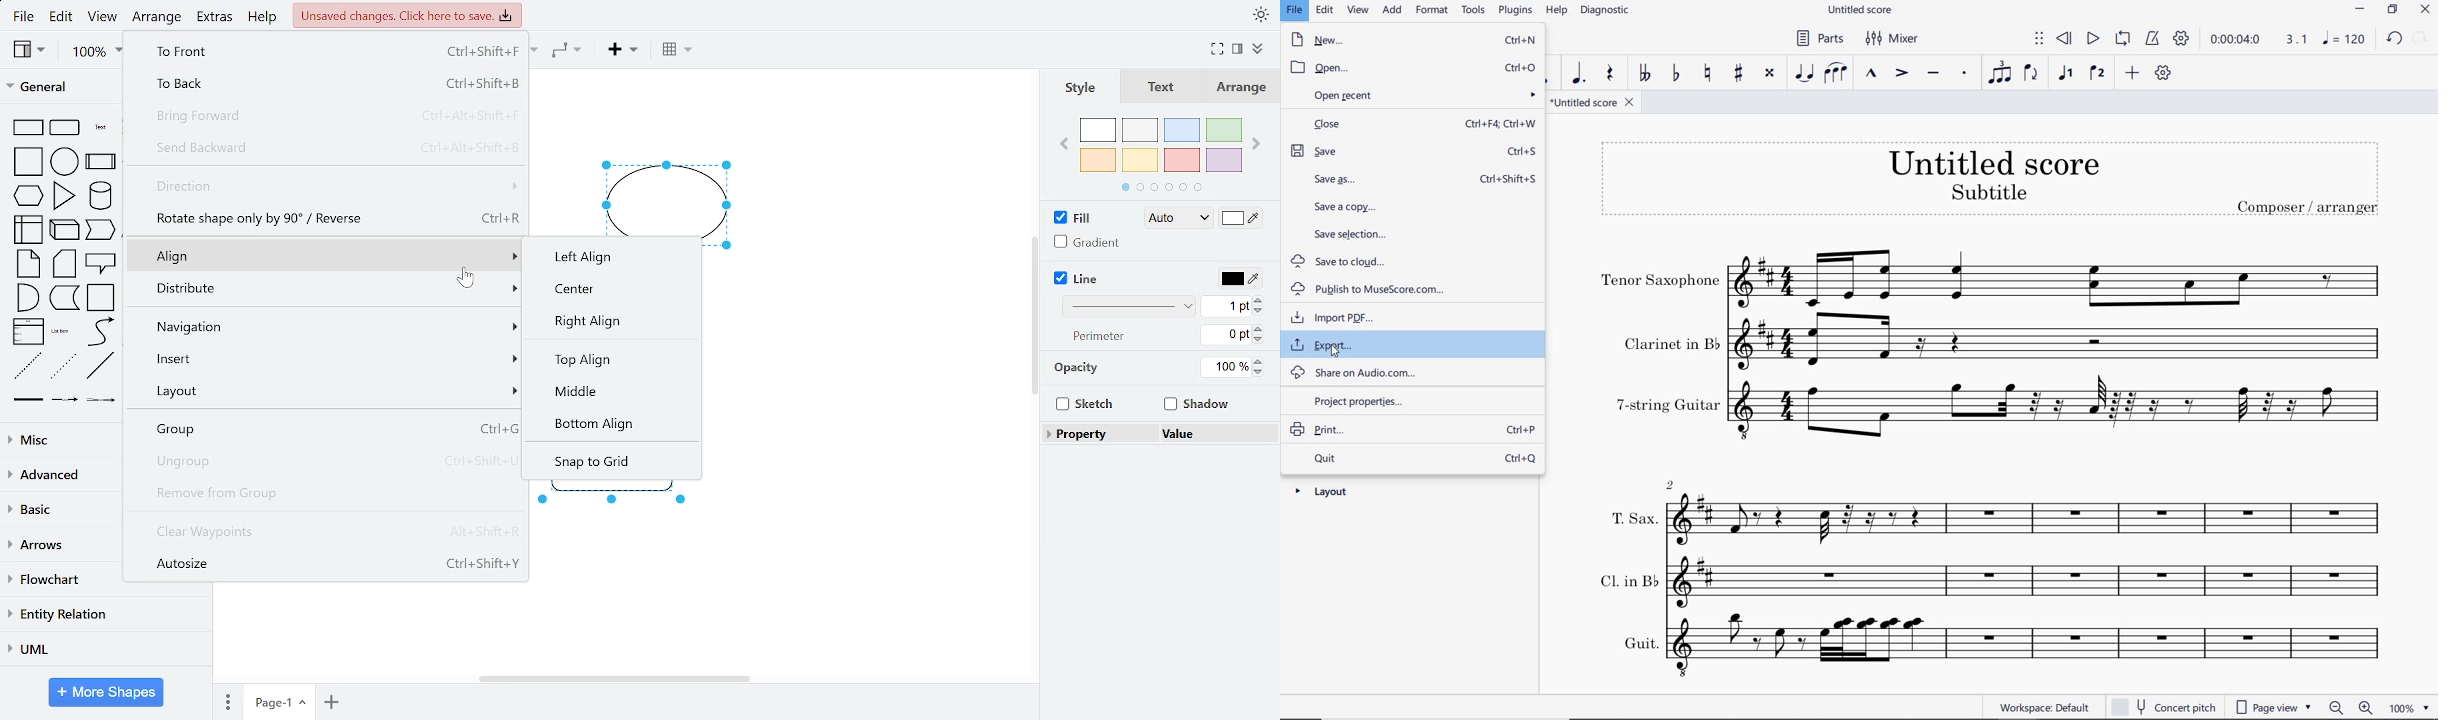 This screenshot has width=2464, height=728. I want to click on align, so click(328, 257).